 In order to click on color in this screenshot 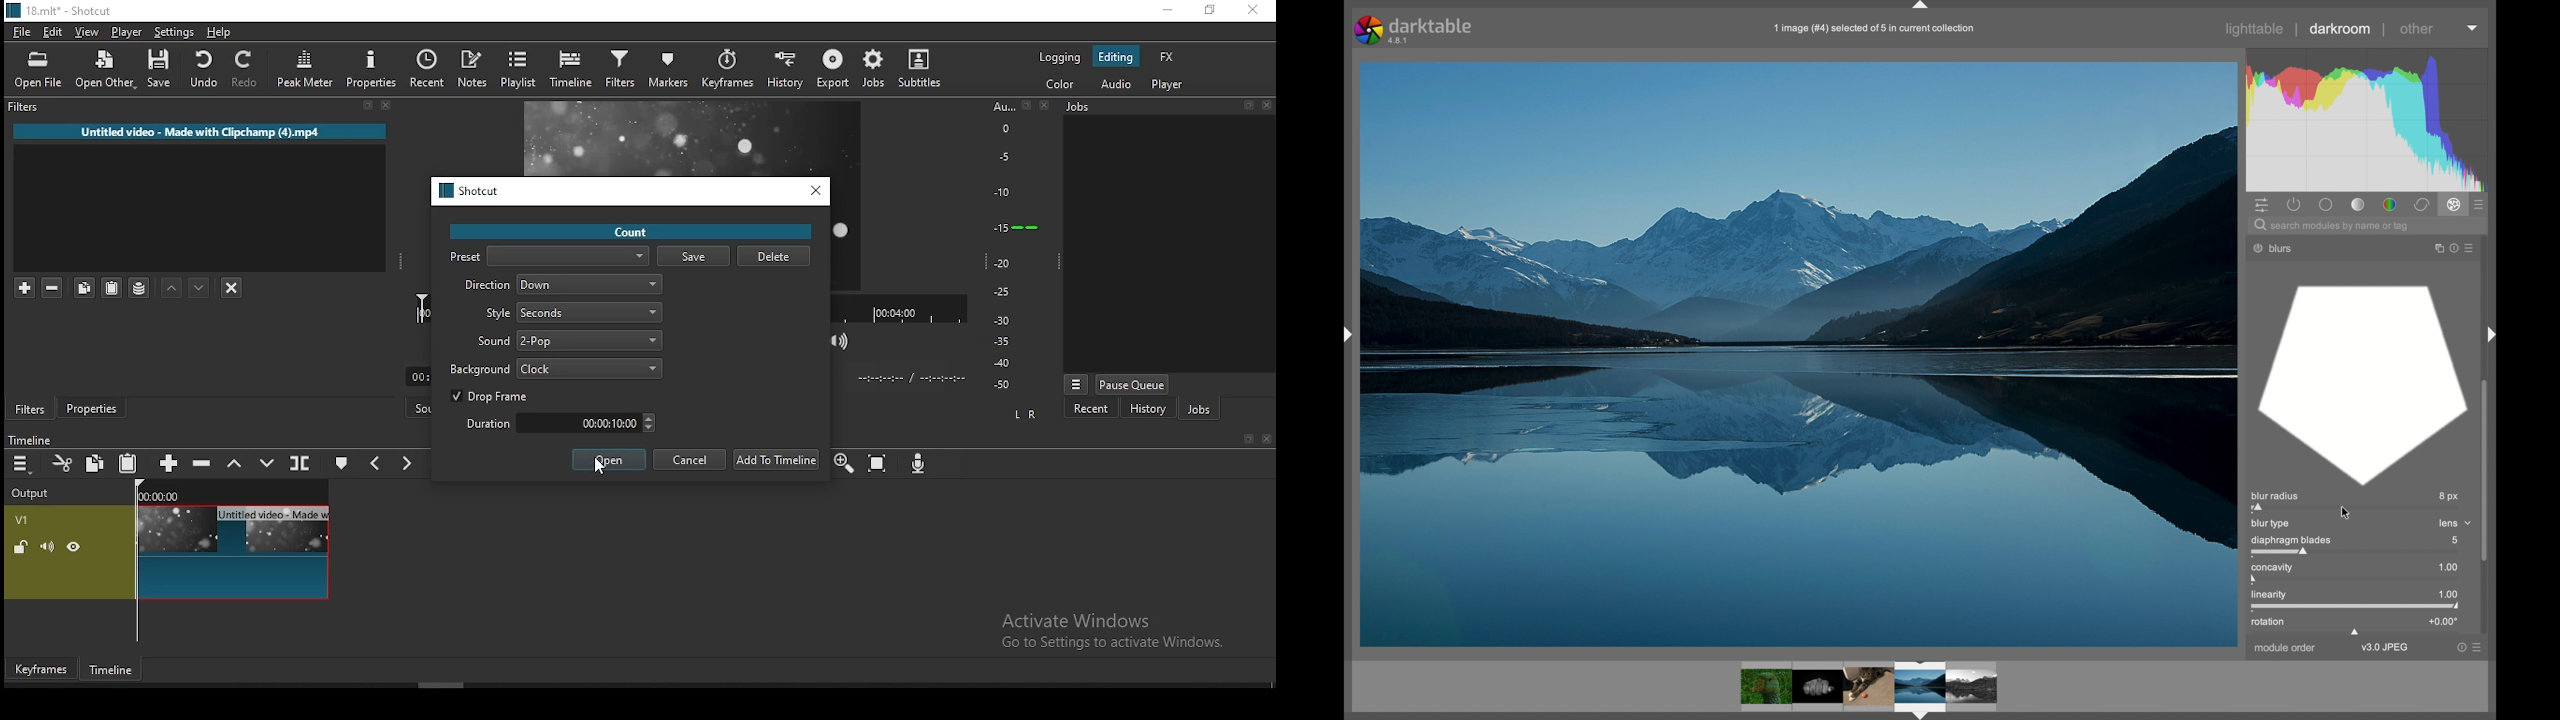, I will do `click(1059, 86)`.